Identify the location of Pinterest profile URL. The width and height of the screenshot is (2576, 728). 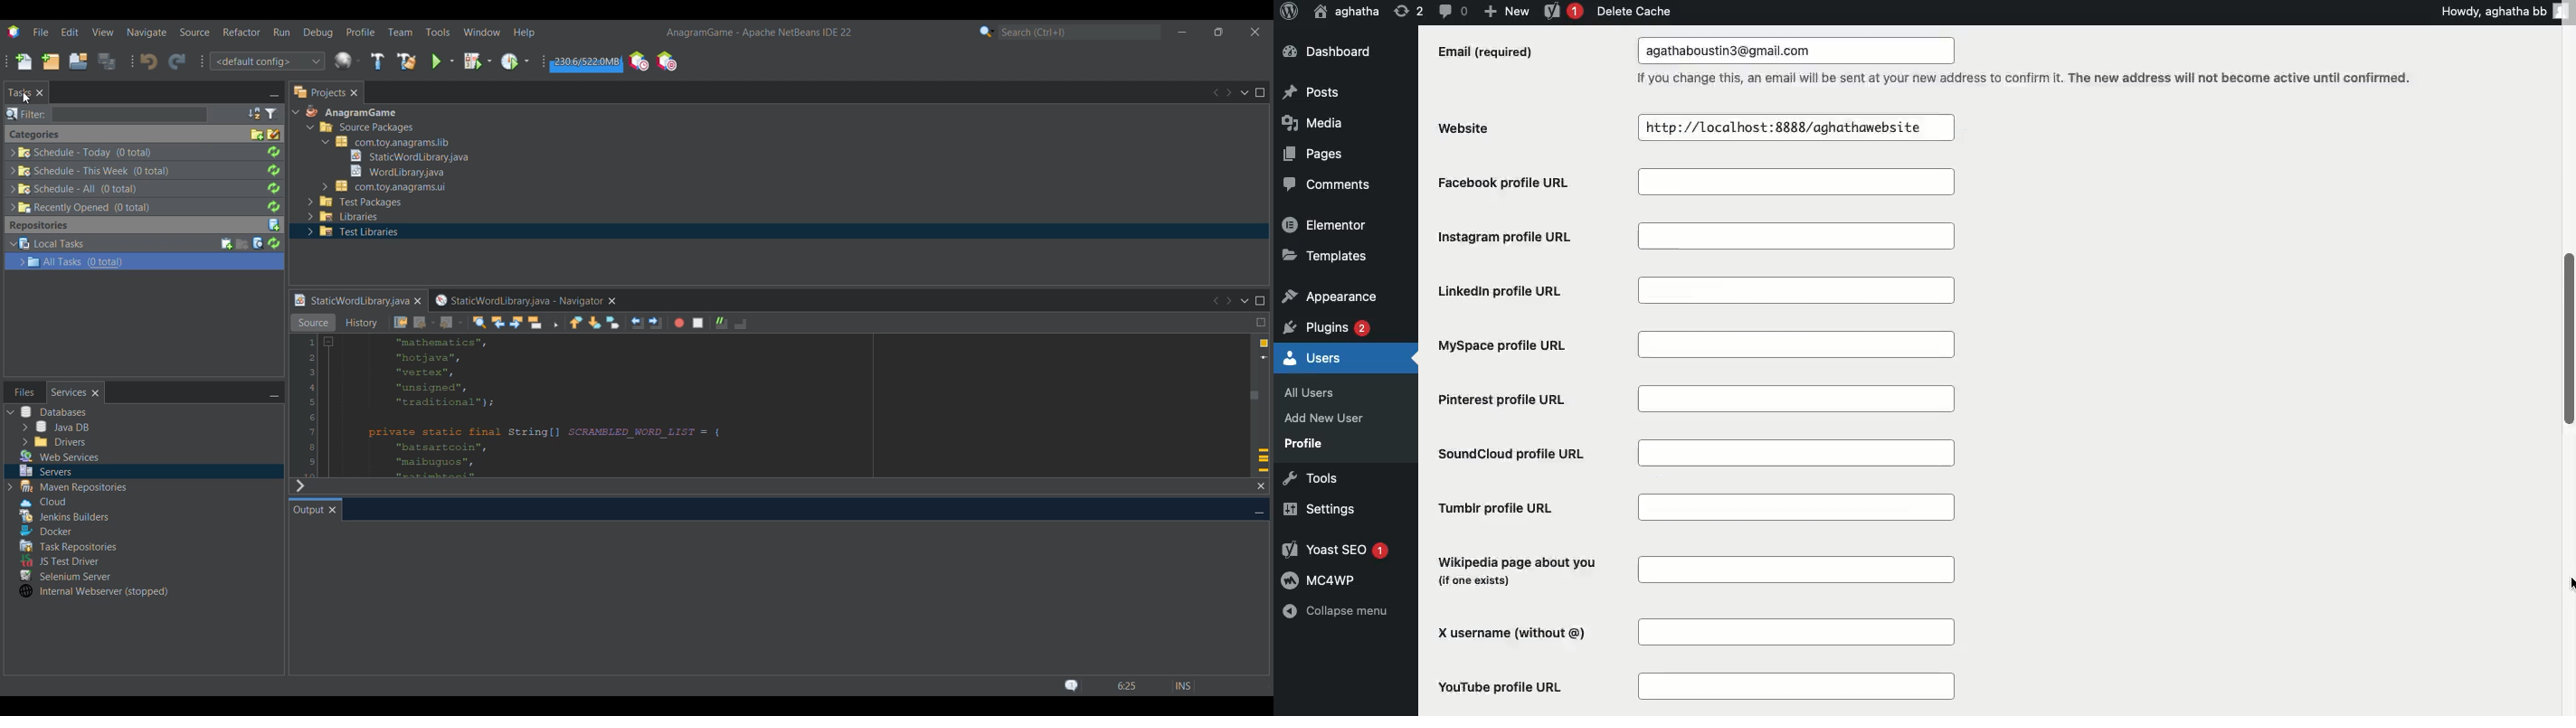
(1689, 400).